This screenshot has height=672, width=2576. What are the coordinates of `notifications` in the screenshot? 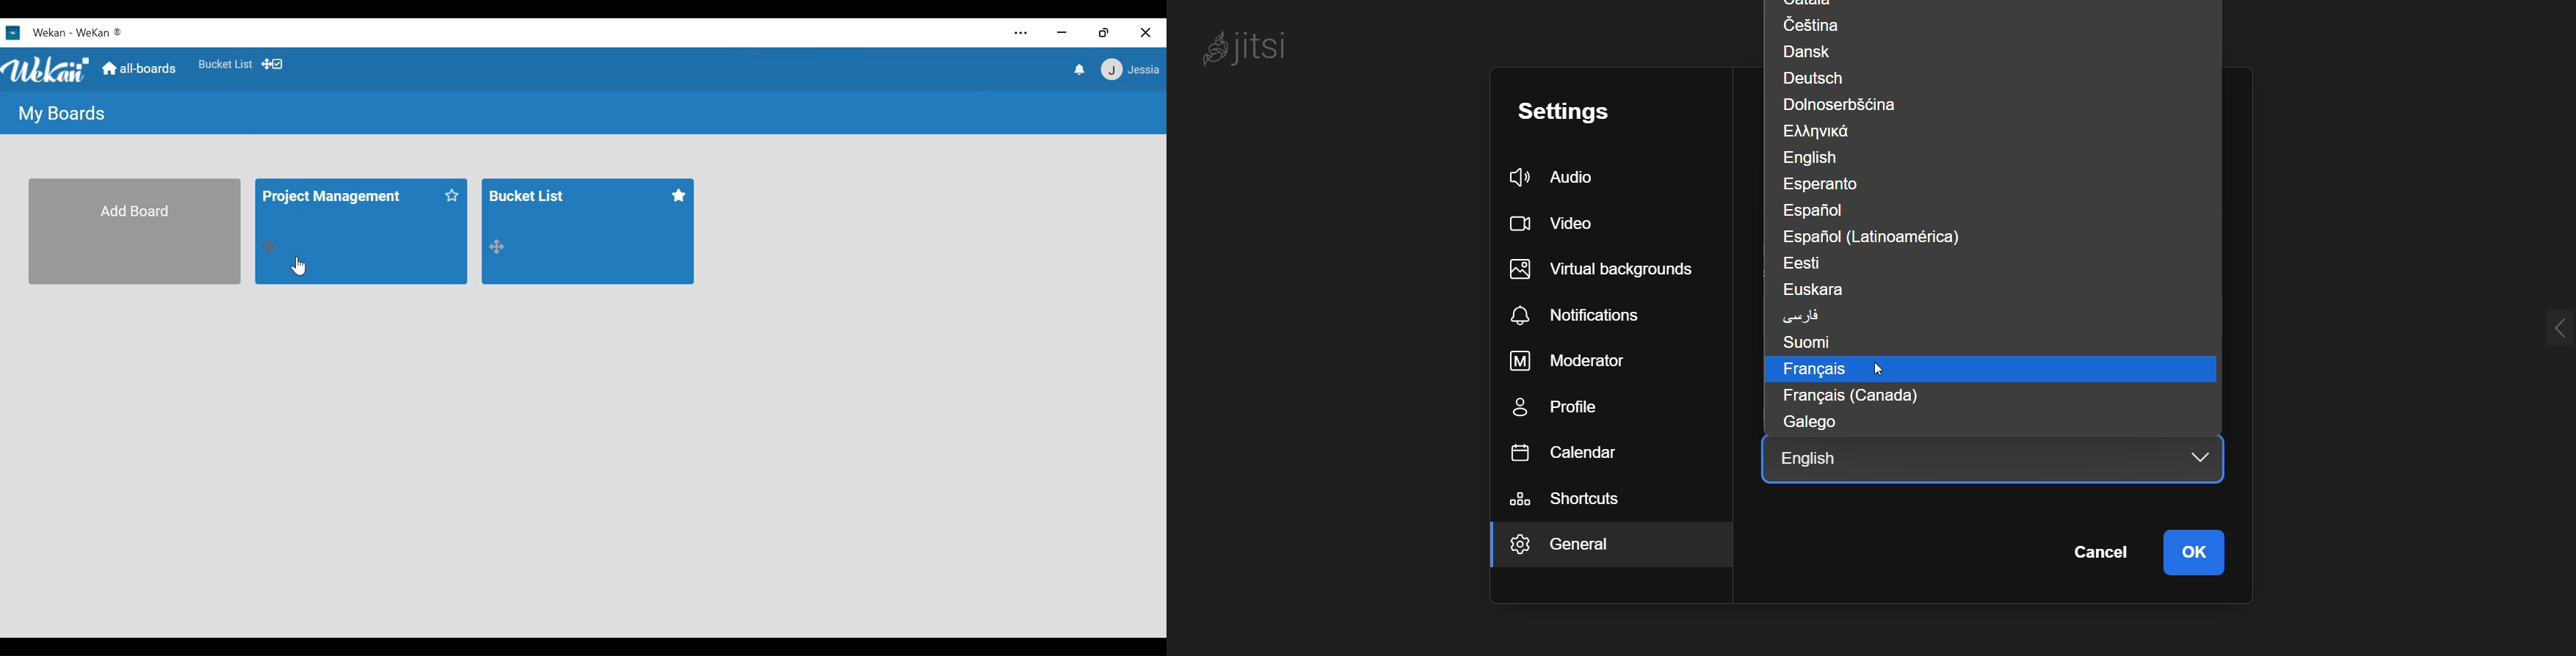 It's located at (1585, 316).